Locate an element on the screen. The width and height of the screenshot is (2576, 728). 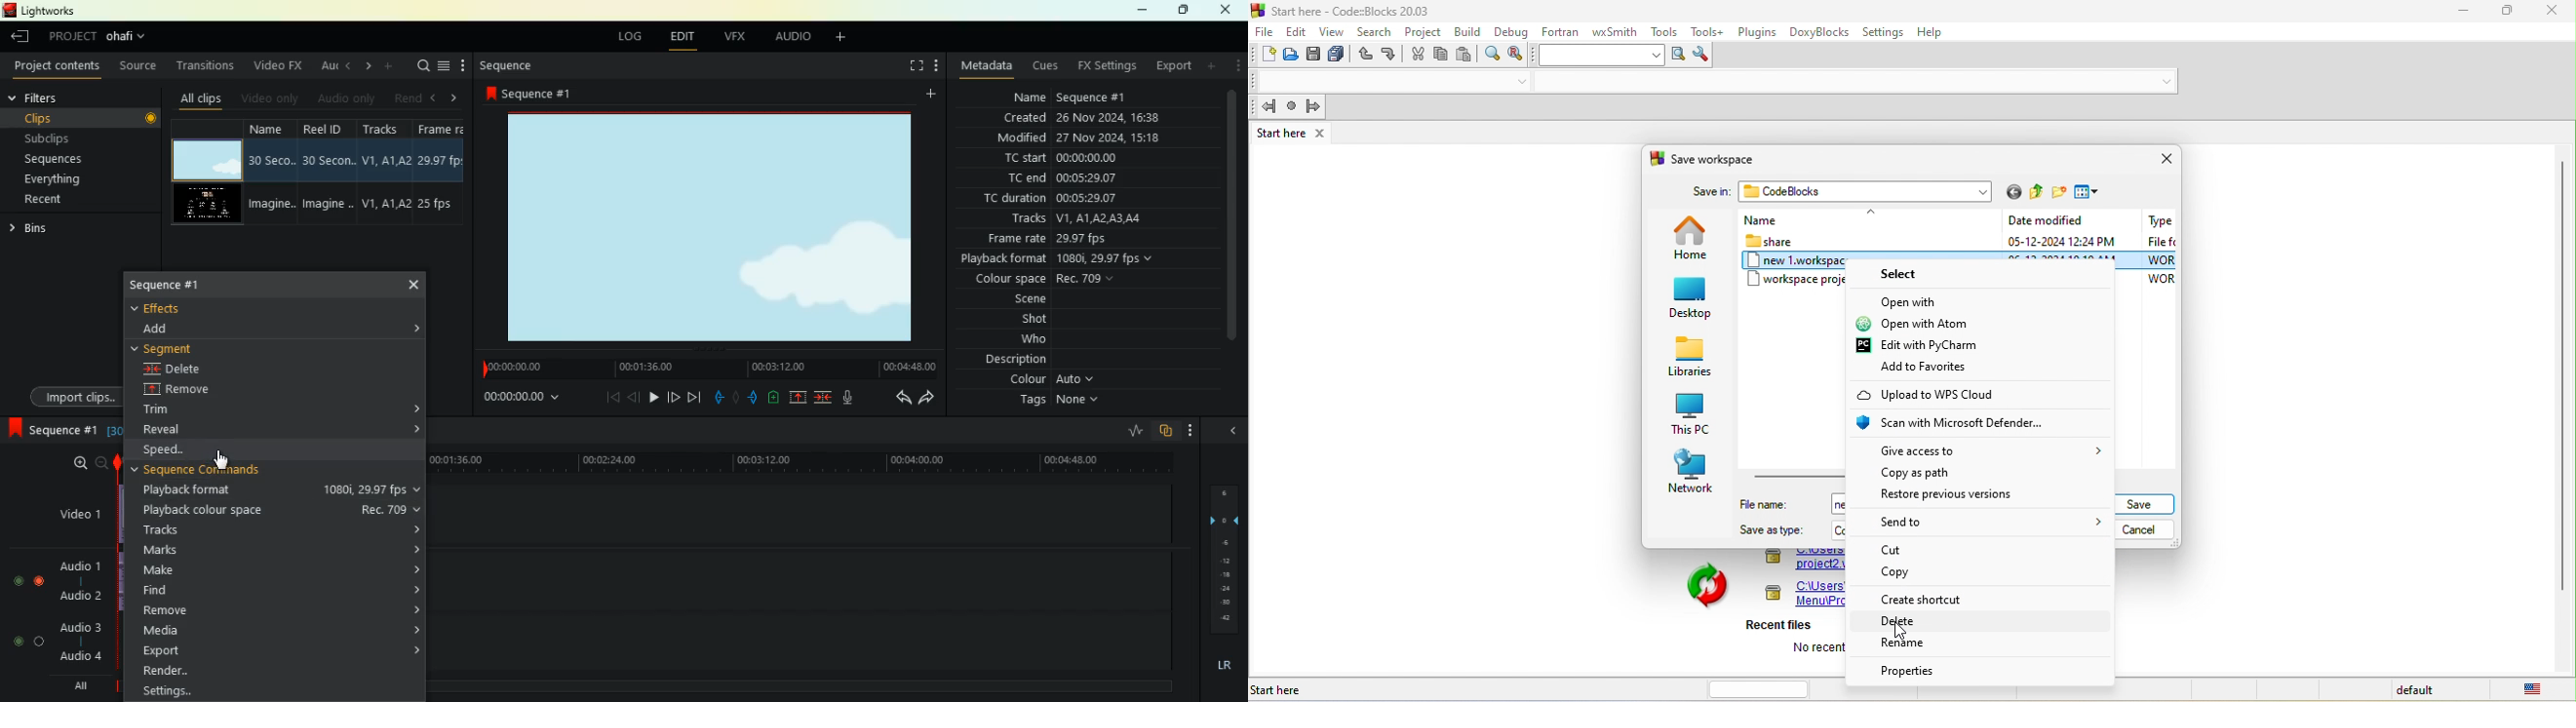
cancel is located at coordinates (2150, 529).